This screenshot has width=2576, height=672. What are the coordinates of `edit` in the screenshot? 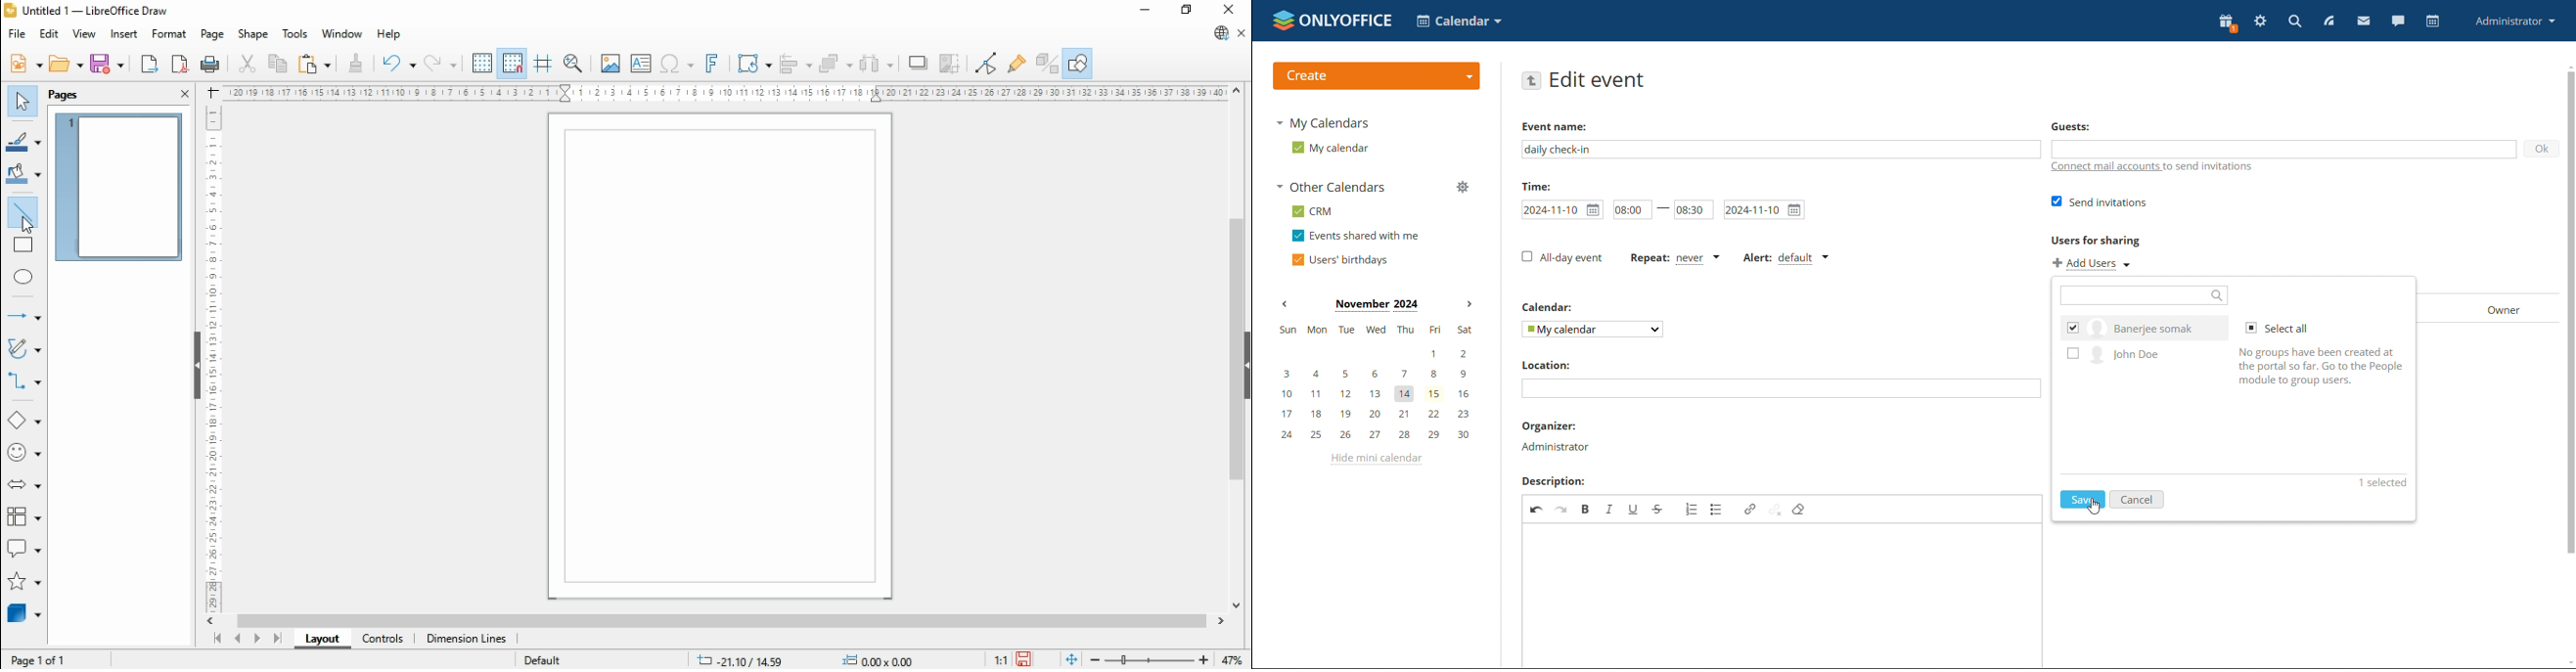 It's located at (49, 35).